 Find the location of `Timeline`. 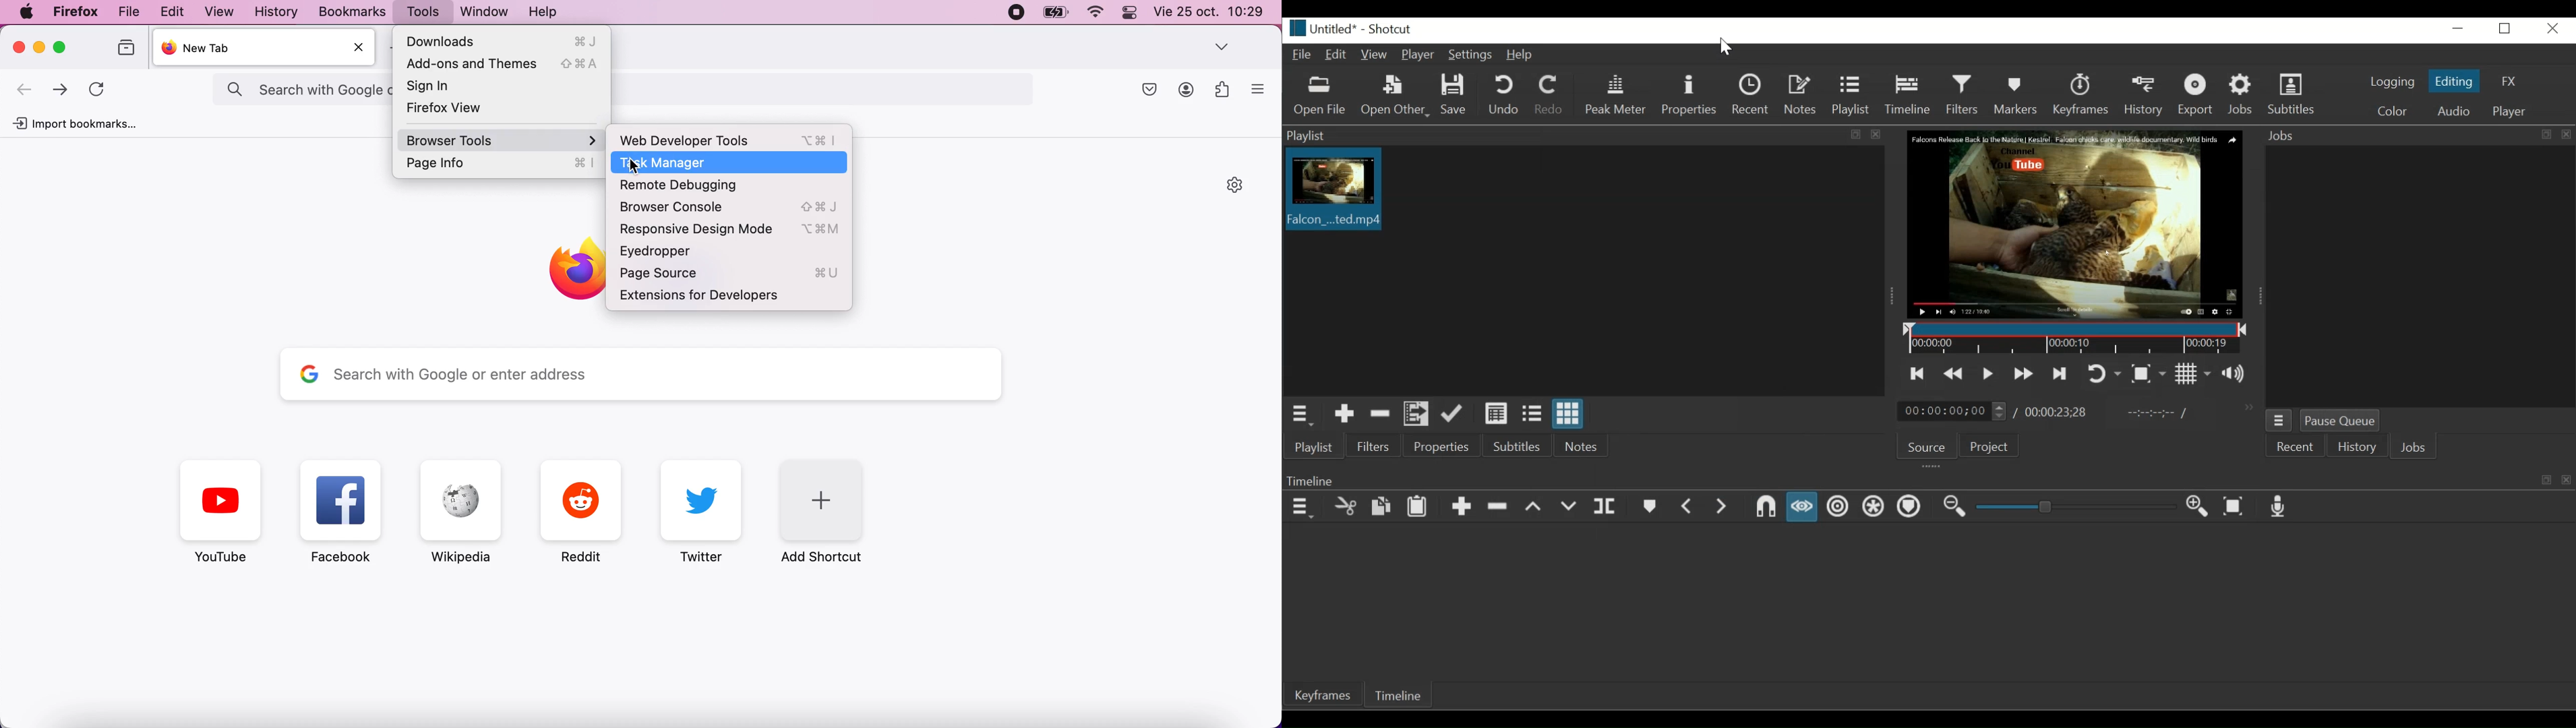

Timeline is located at coordinates (1398, 696).